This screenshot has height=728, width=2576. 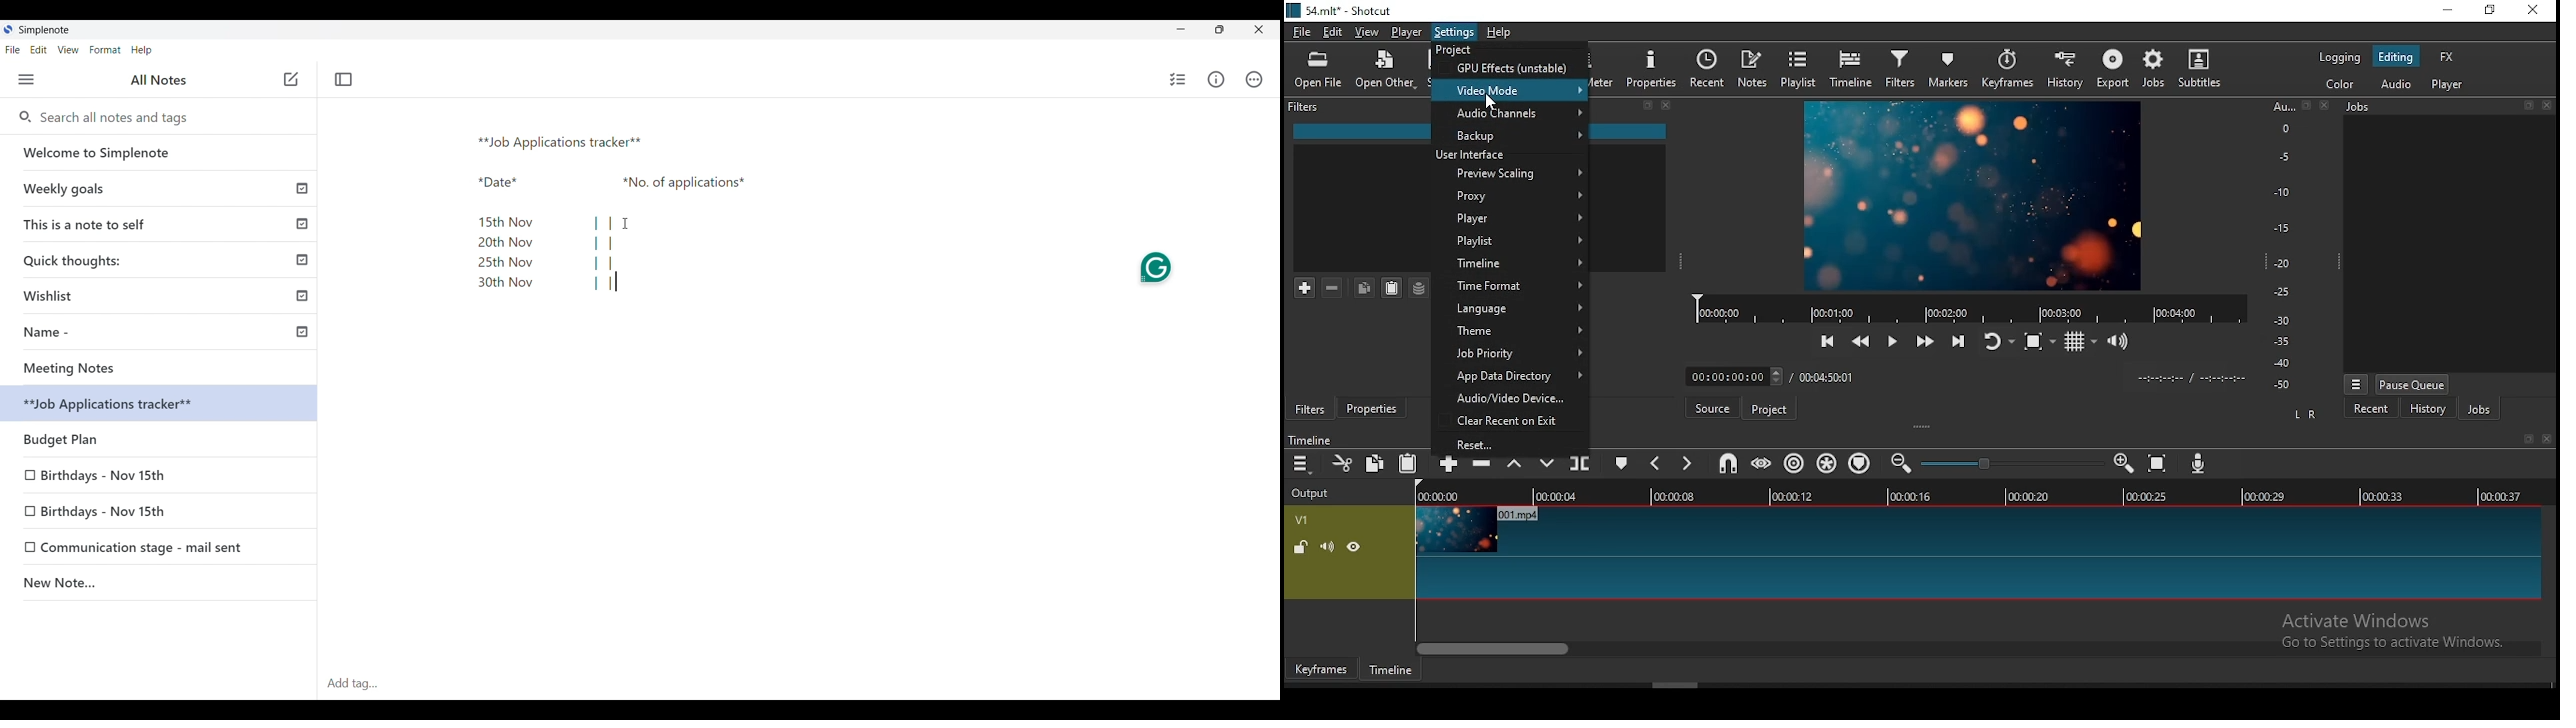 What do you see at coordinates (1511, 354) in the screenshot?
I see `job priority` at bounding box center [1511, 354].